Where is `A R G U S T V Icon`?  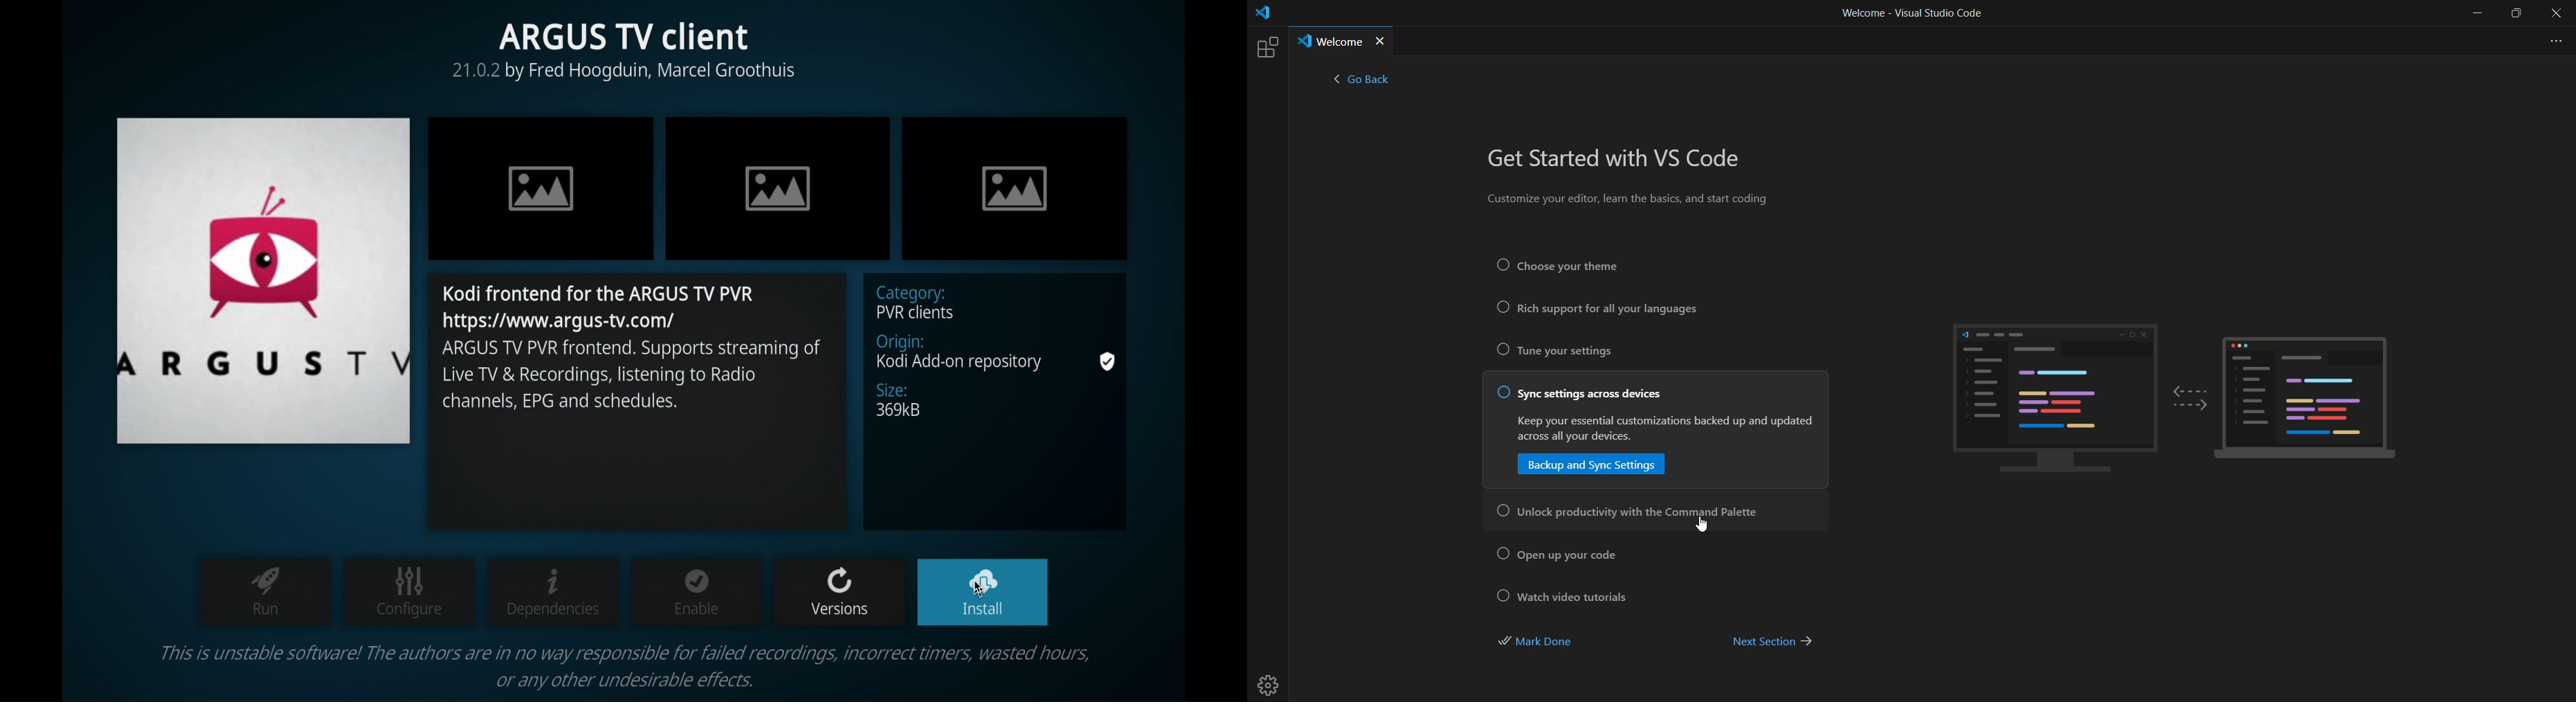
A R G U S T V Icon is located at coordinates (264, 280).